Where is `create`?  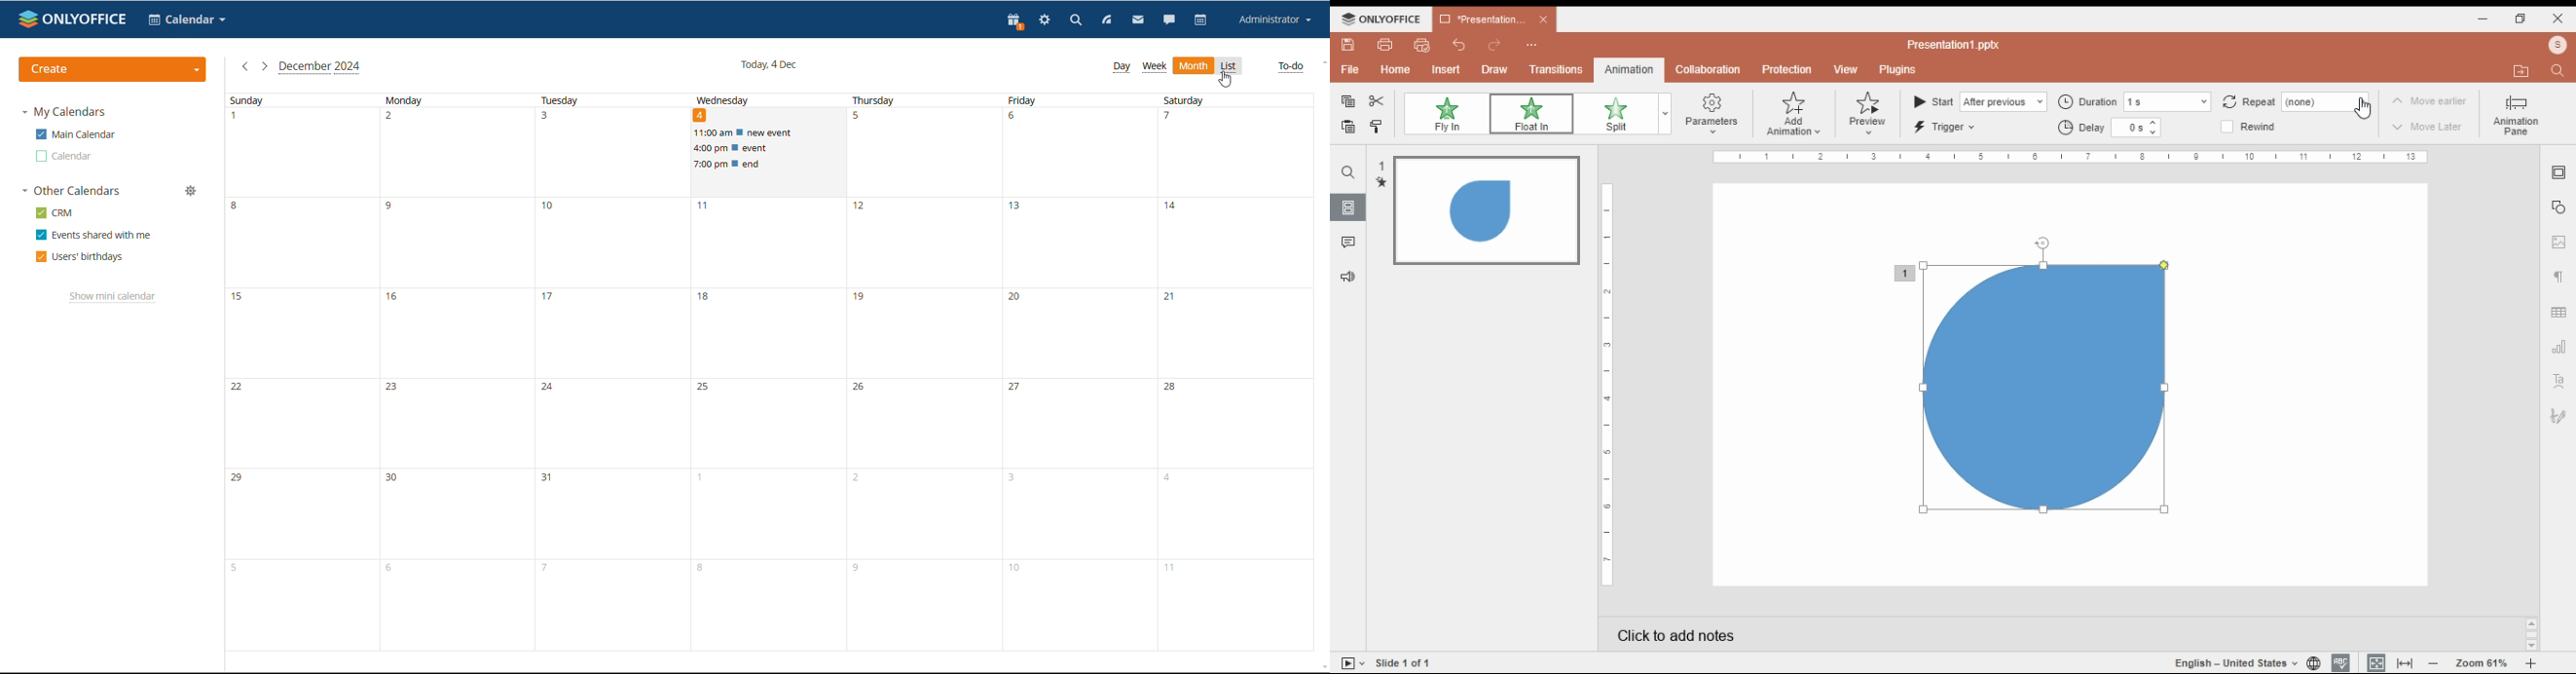 create is located at coordinates (112, 70).